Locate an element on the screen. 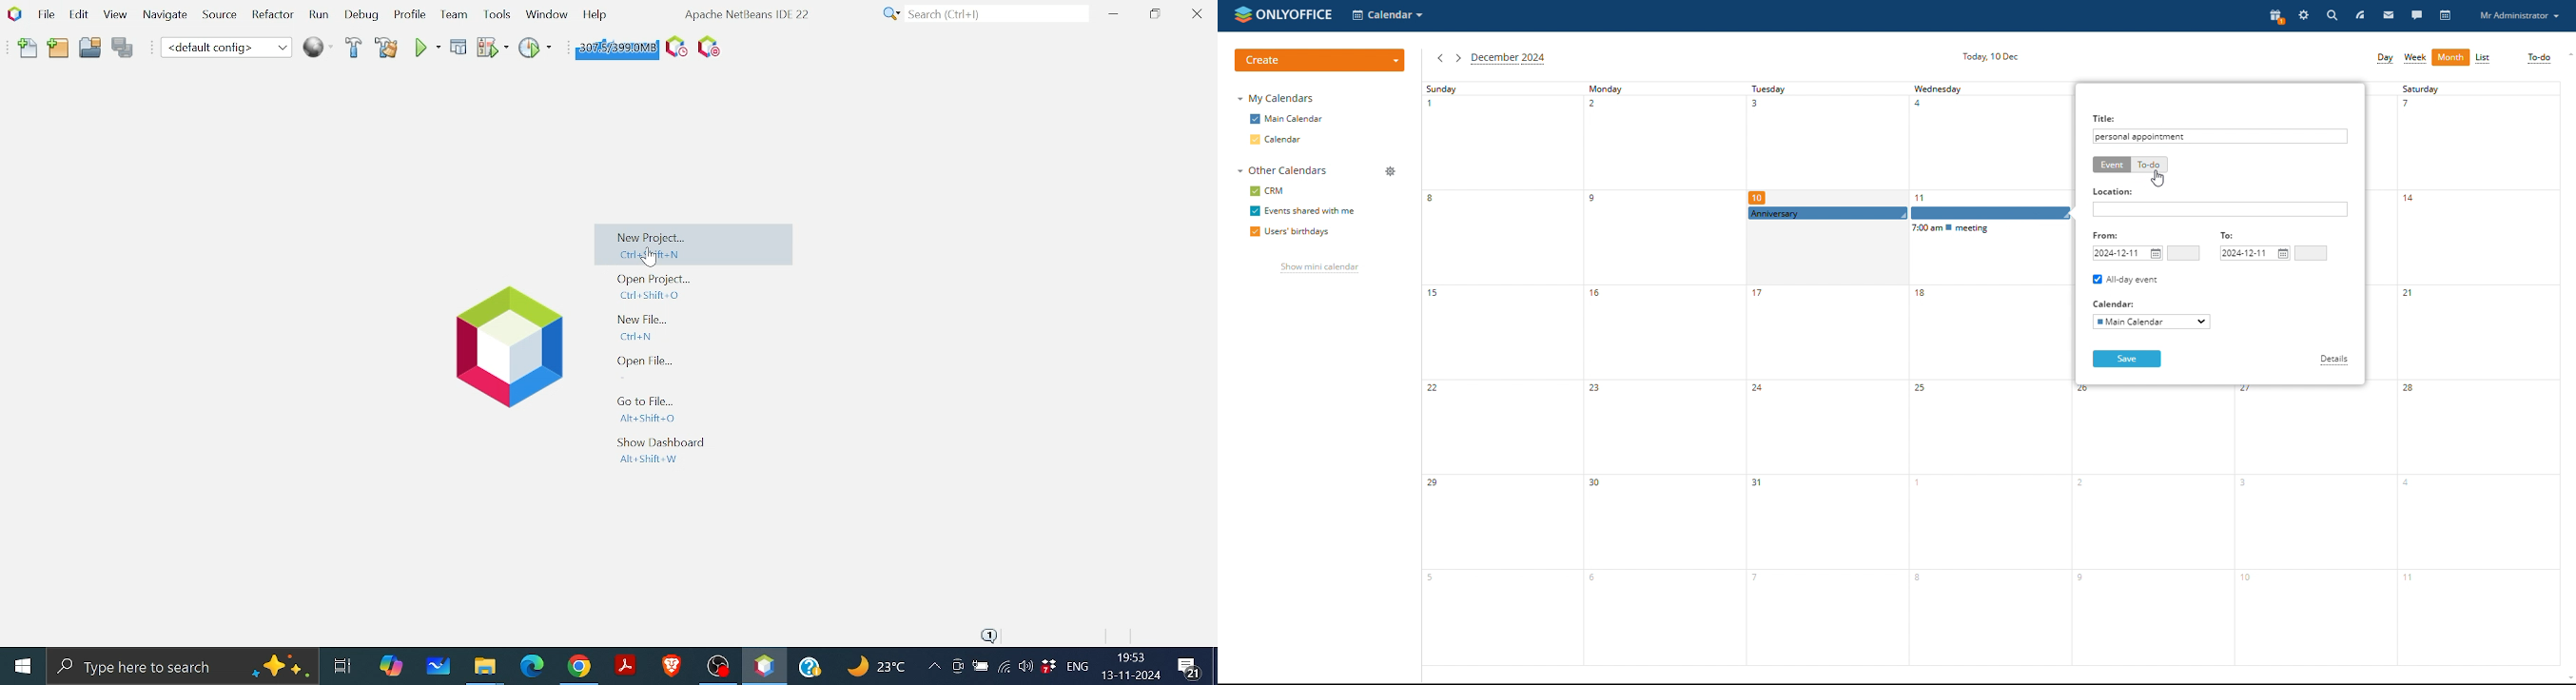 The height and width of the screenshot is (700, 2576). current month is located at coordinates (1508, 59).